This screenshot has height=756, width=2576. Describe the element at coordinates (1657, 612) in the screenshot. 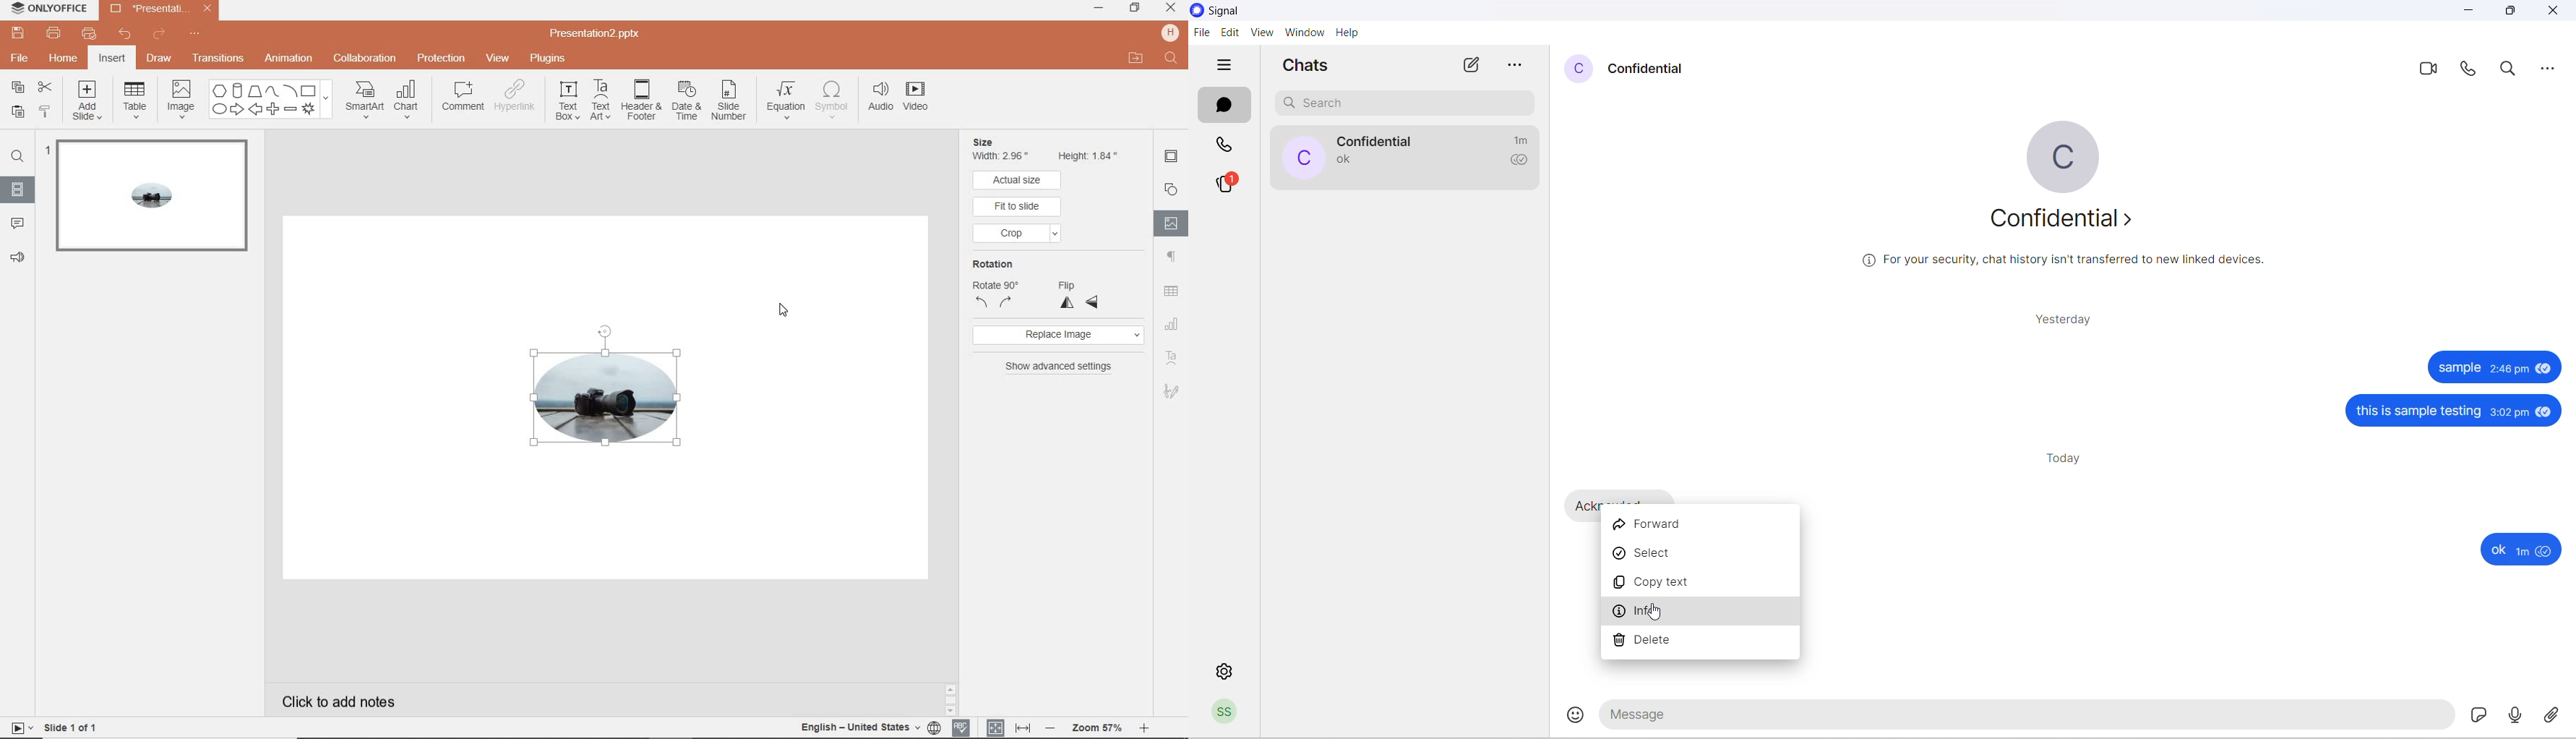

I see `cursor` at that location.